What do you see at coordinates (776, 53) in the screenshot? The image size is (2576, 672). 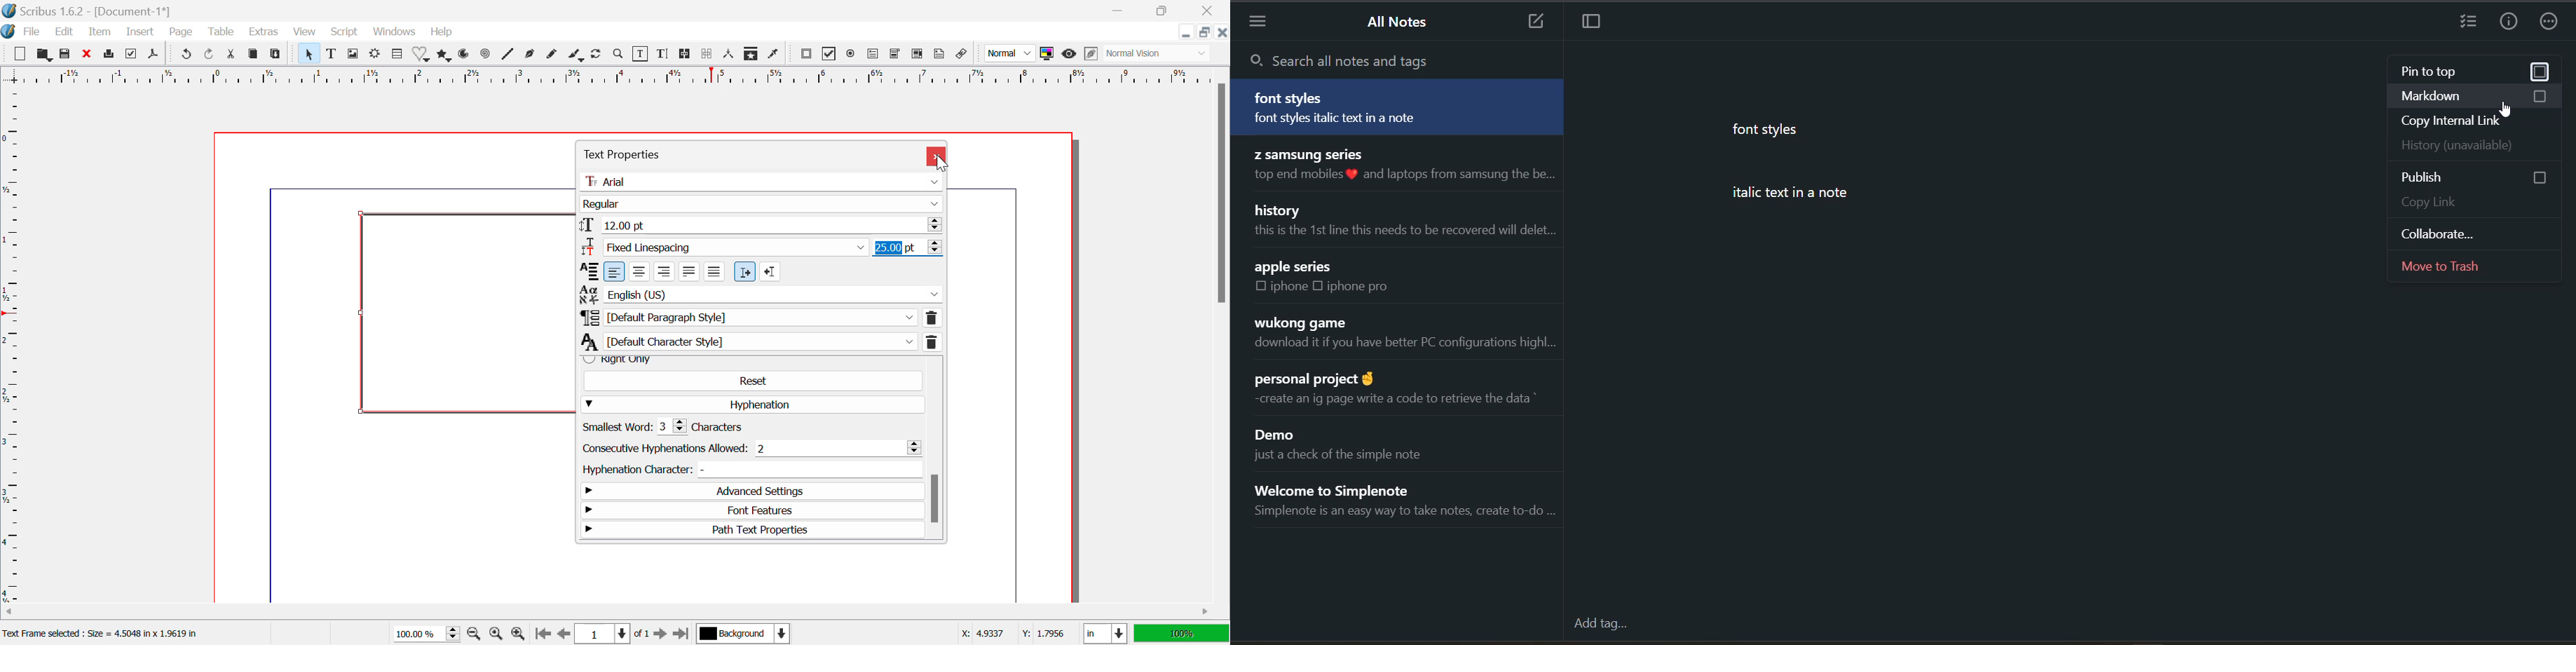 I see `Eyedropper` at bounding box center [776, 53].